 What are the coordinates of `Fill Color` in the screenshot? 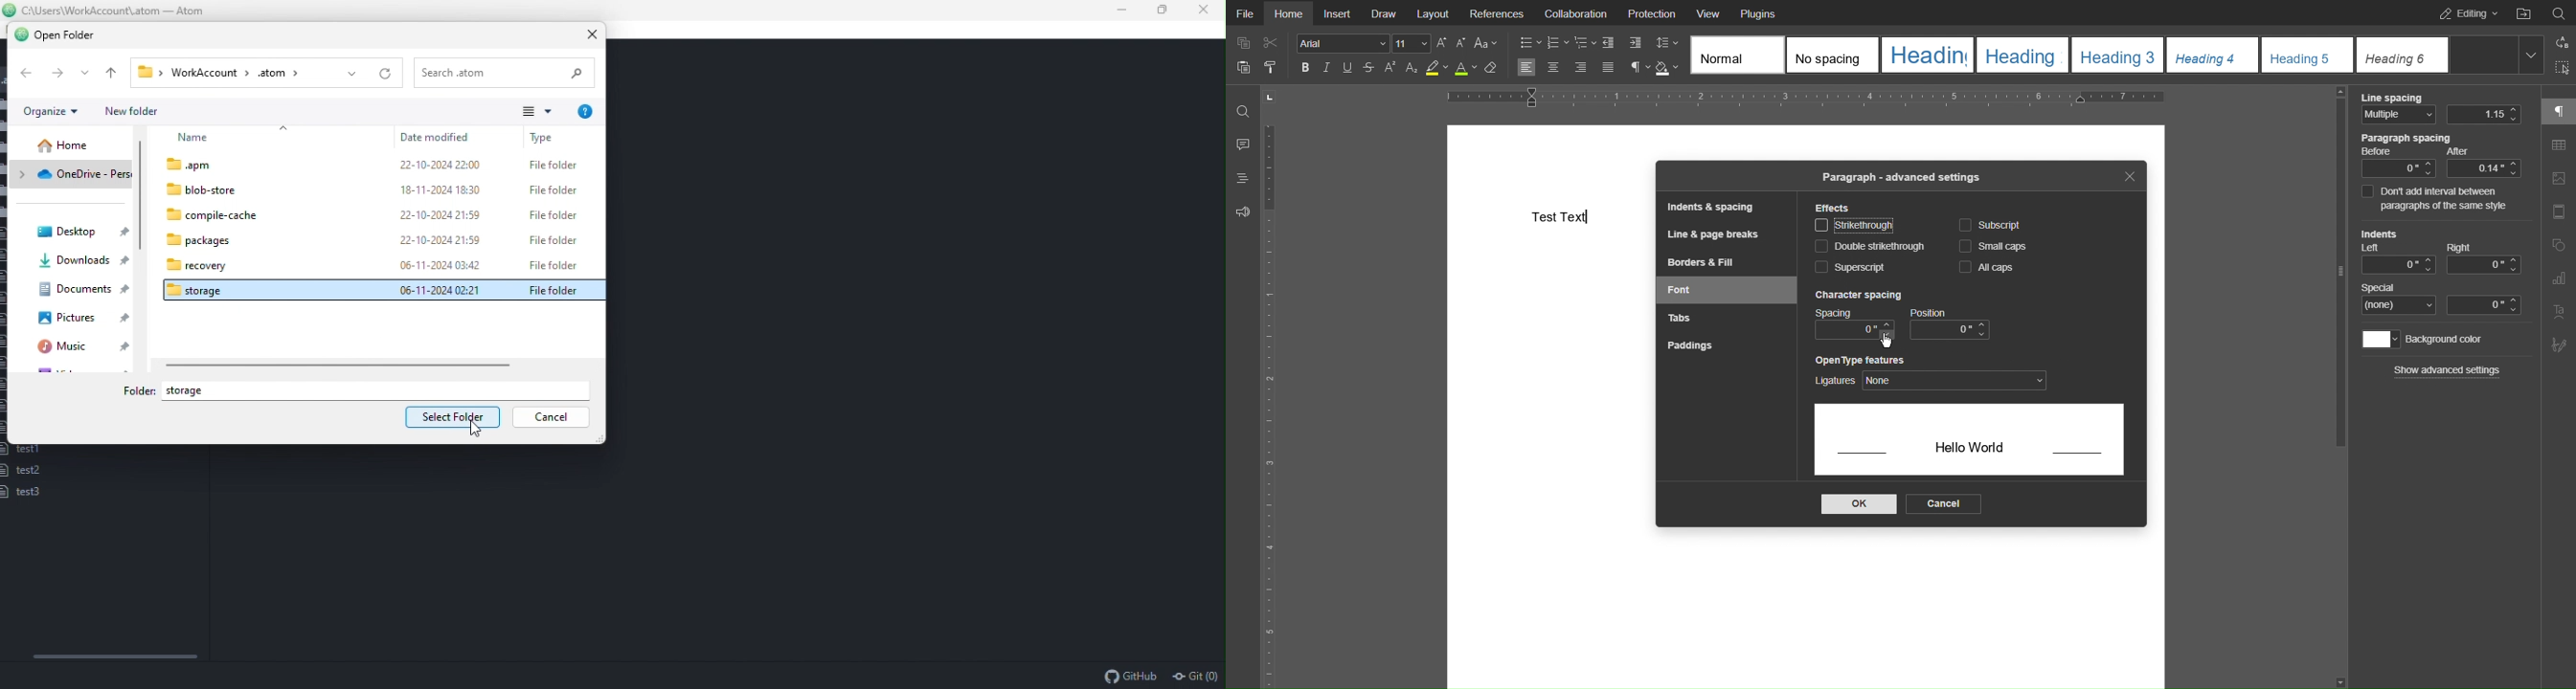 It's located at (1667, 68).